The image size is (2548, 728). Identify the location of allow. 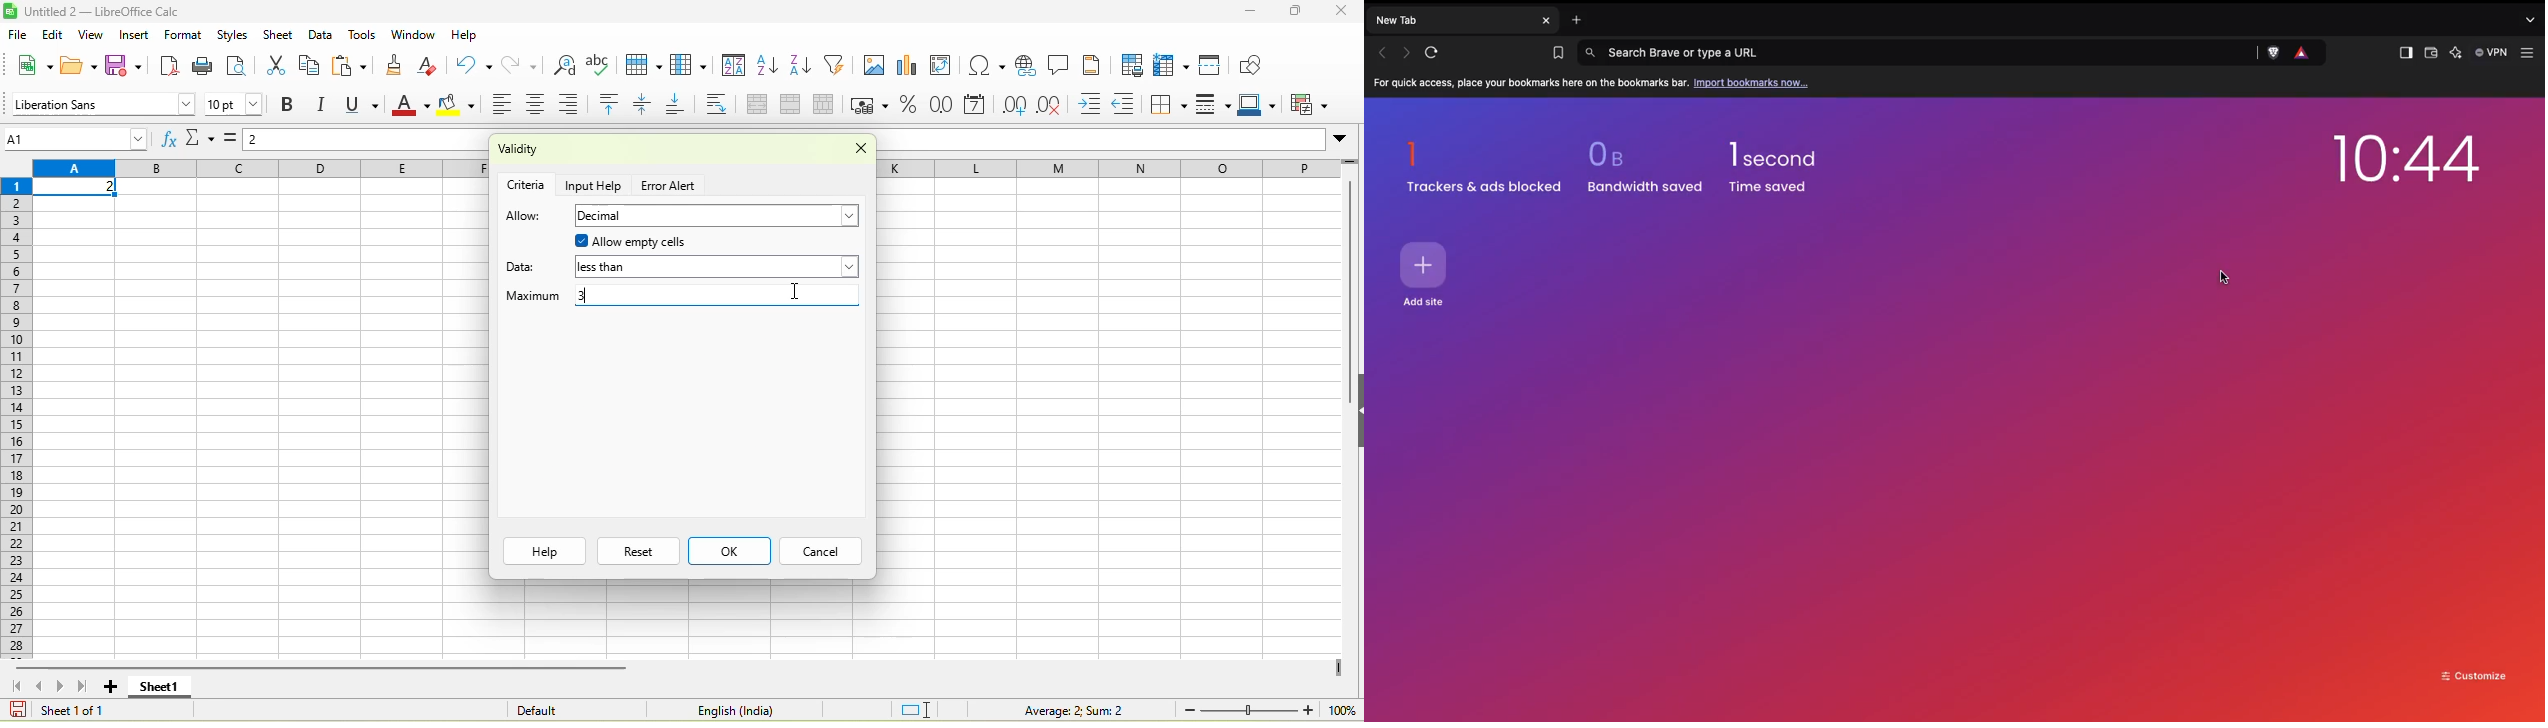
(524, 217).